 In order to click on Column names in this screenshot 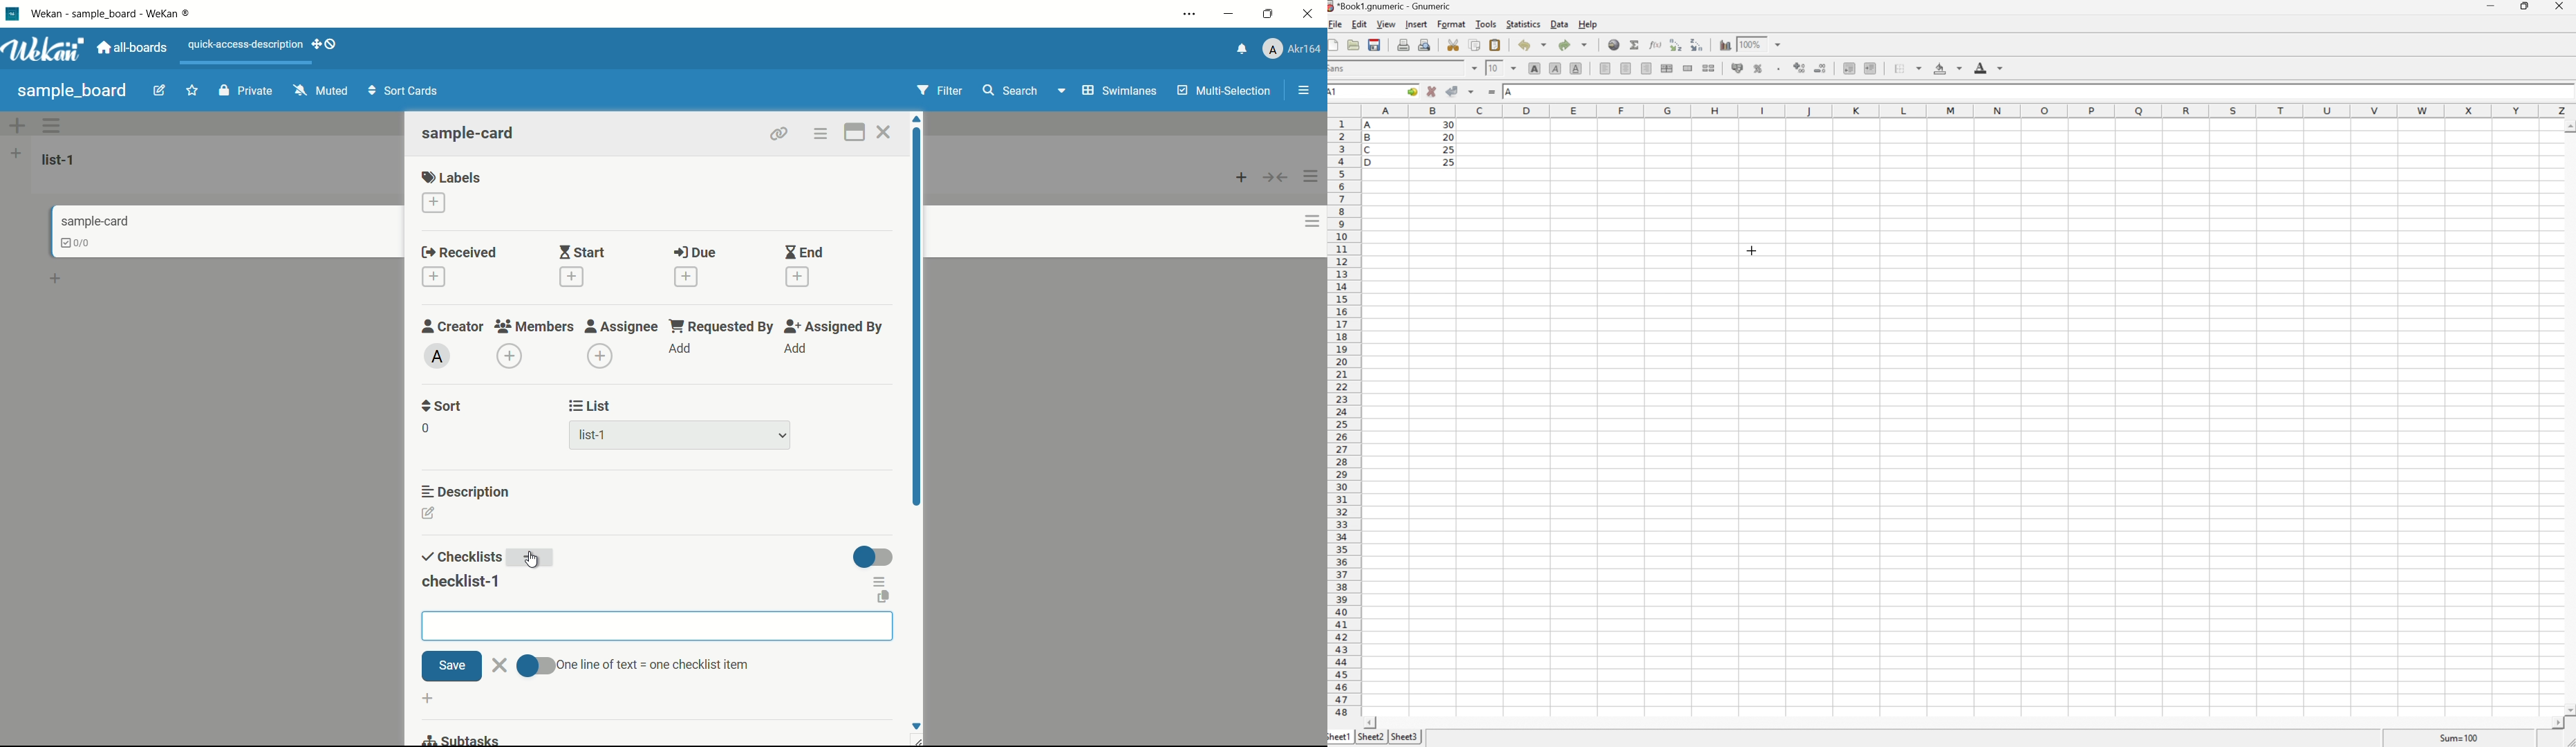, I will do `click(1969, 110)`.